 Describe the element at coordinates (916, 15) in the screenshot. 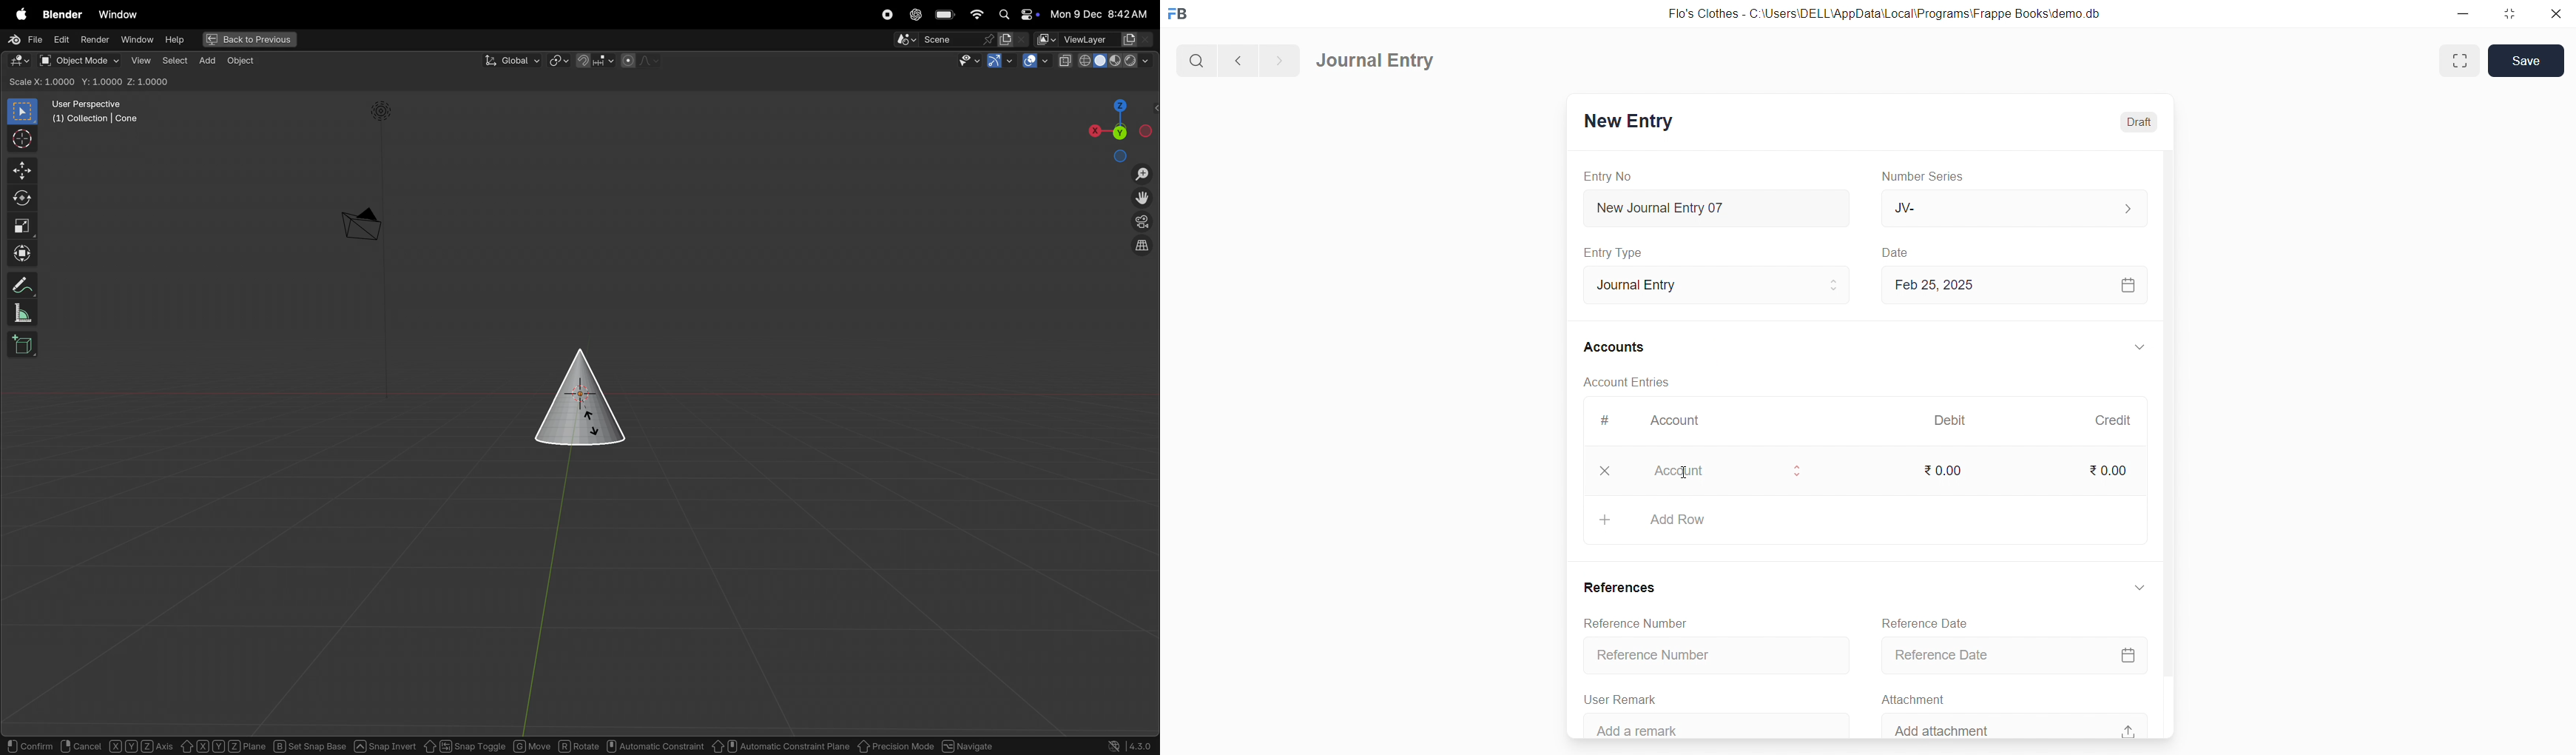

I see `chatgpt` at that location.